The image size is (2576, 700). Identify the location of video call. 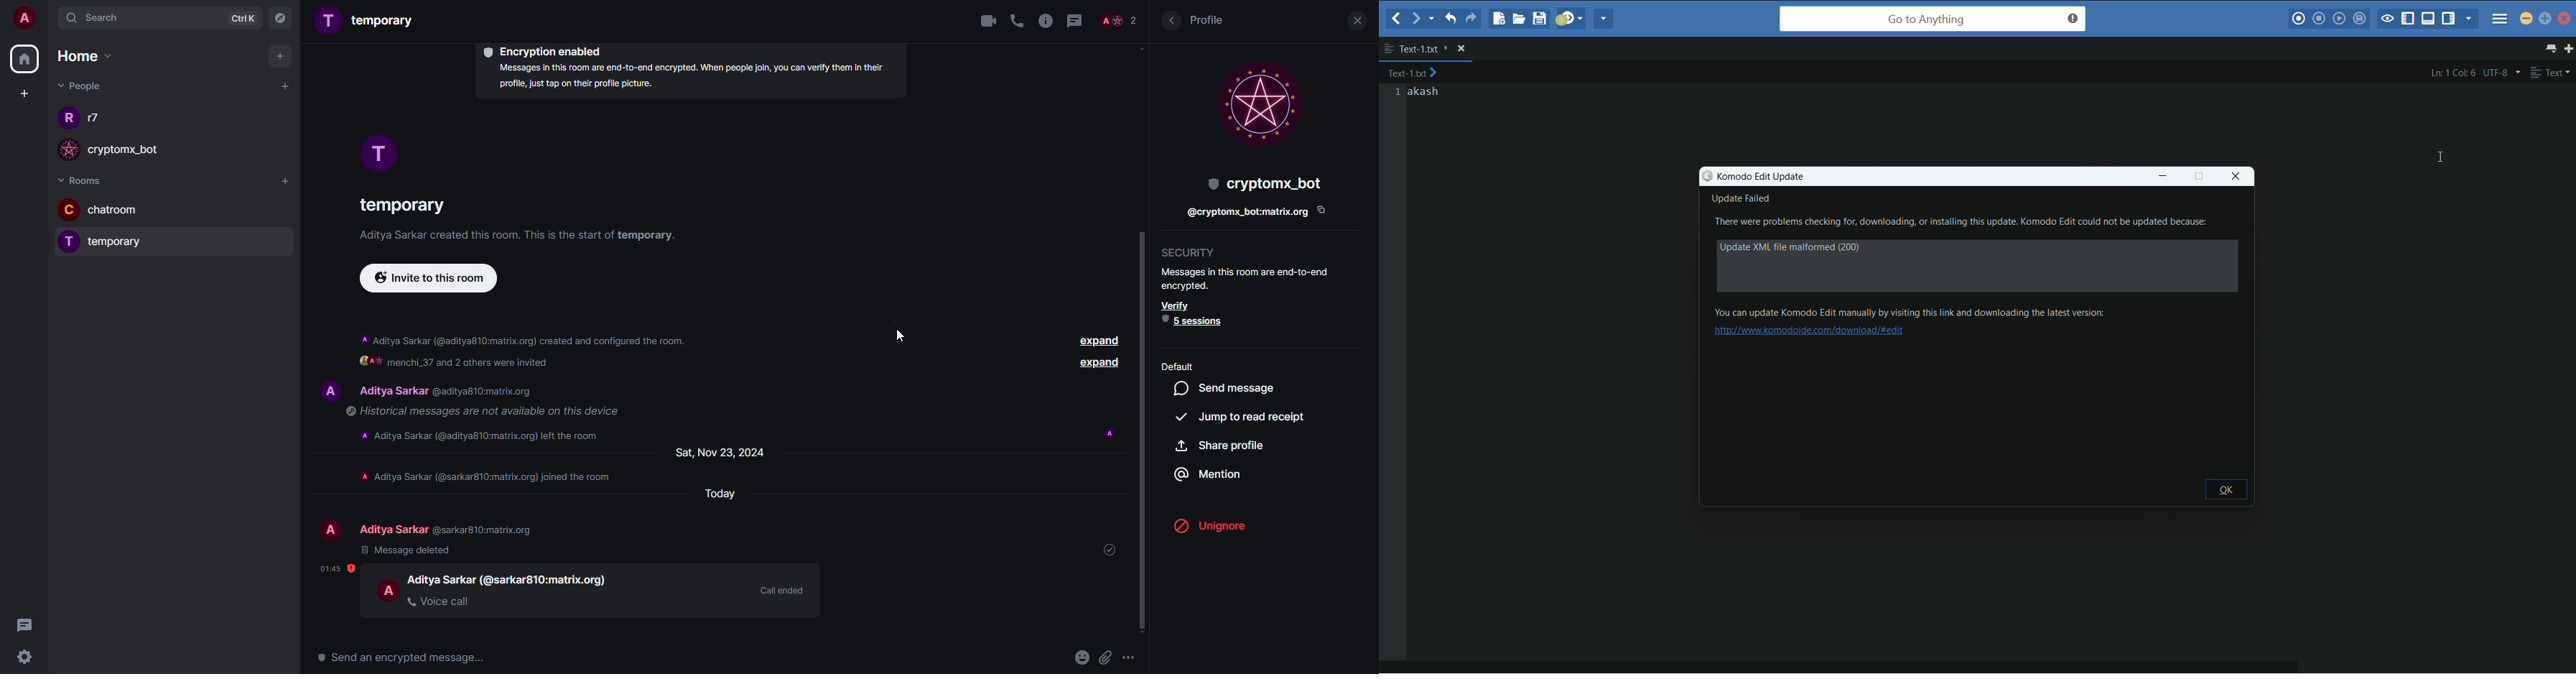
(982, 20).